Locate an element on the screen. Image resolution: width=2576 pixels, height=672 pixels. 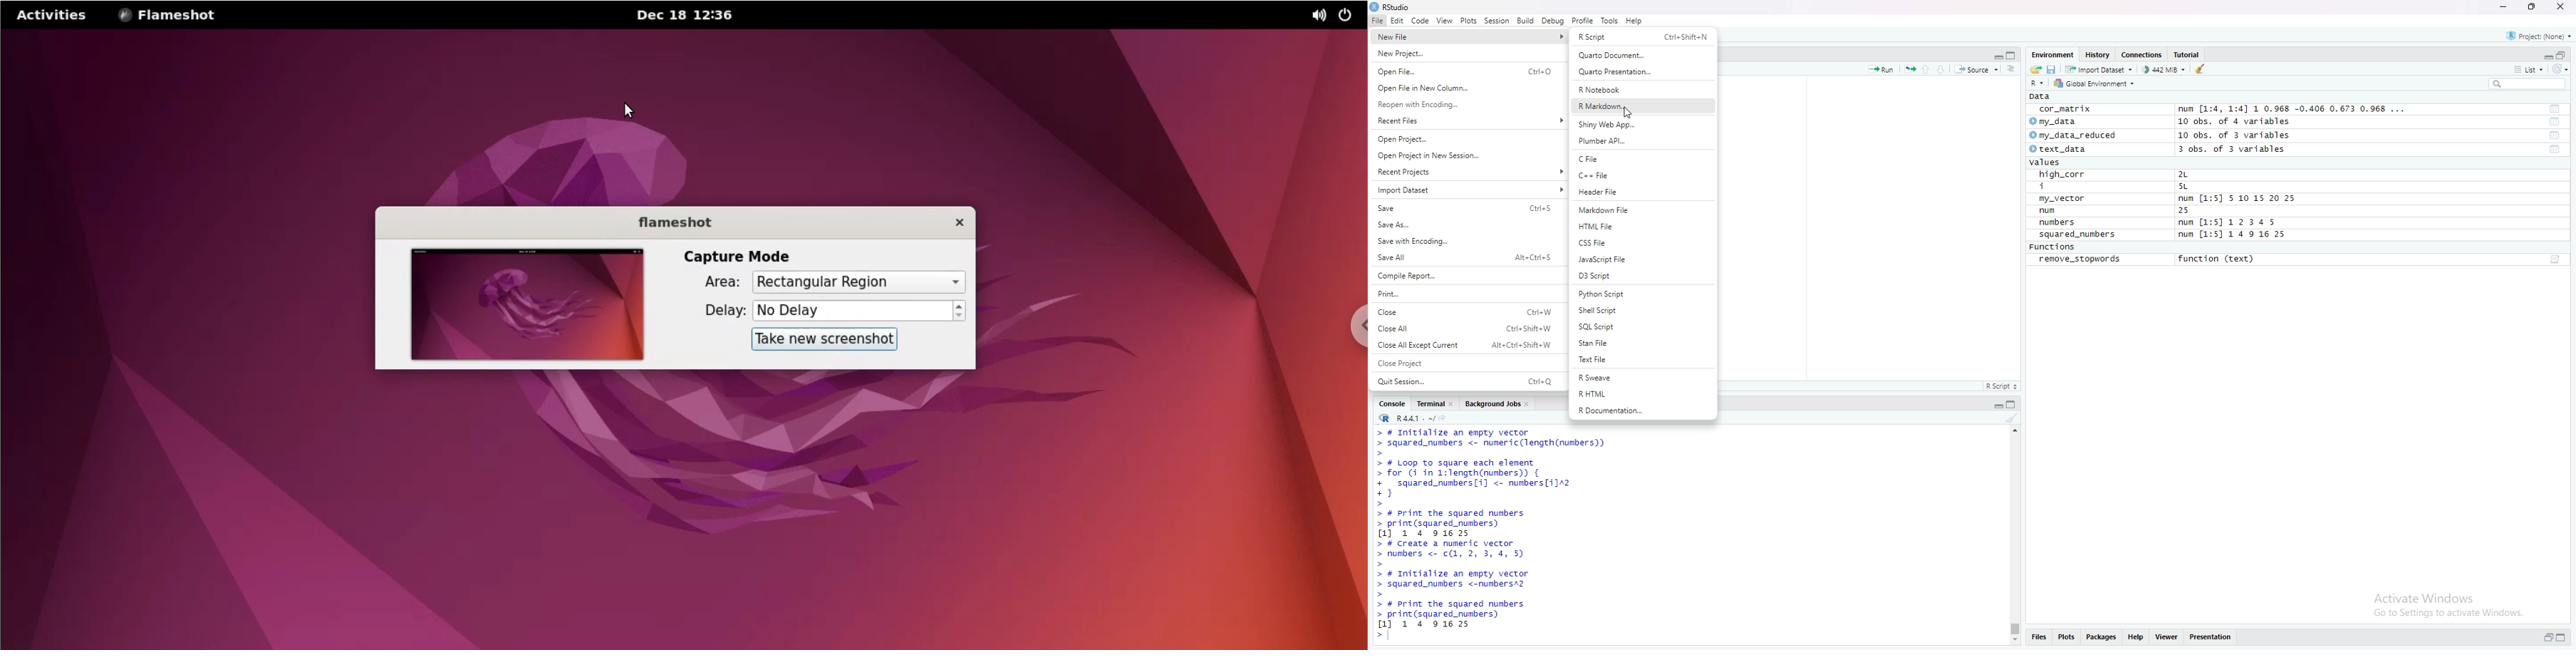
minimize is located at coordinates (1996, 406).